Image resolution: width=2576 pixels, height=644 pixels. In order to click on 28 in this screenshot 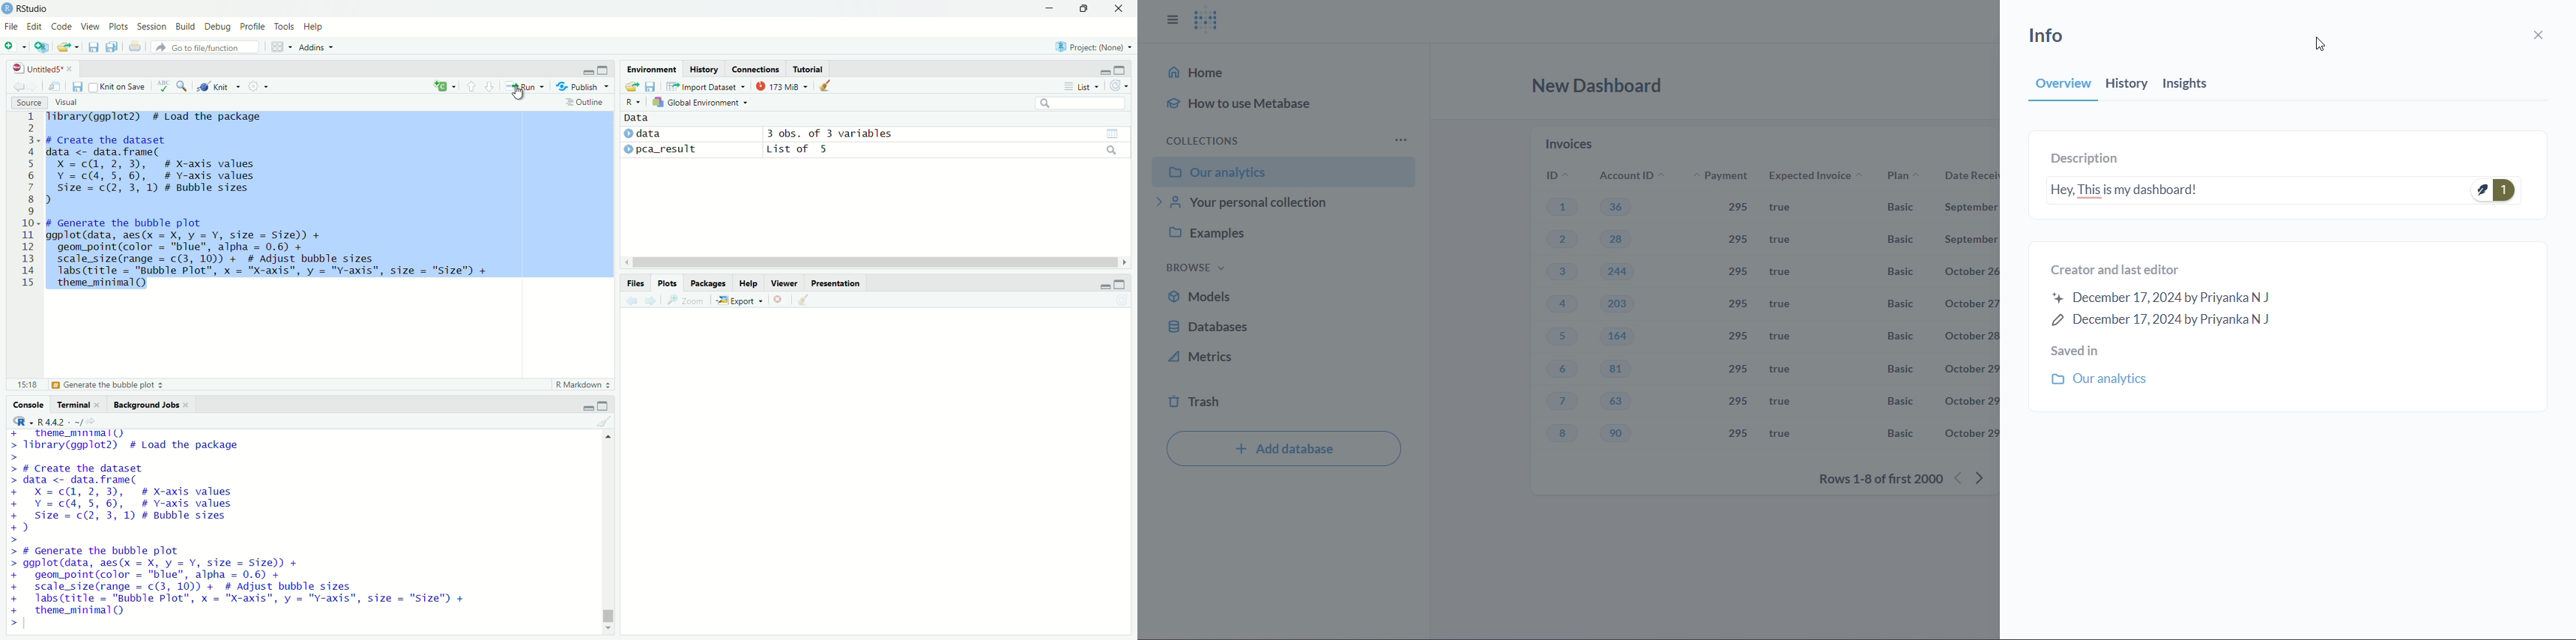, I will do `click(1624, 242)`.